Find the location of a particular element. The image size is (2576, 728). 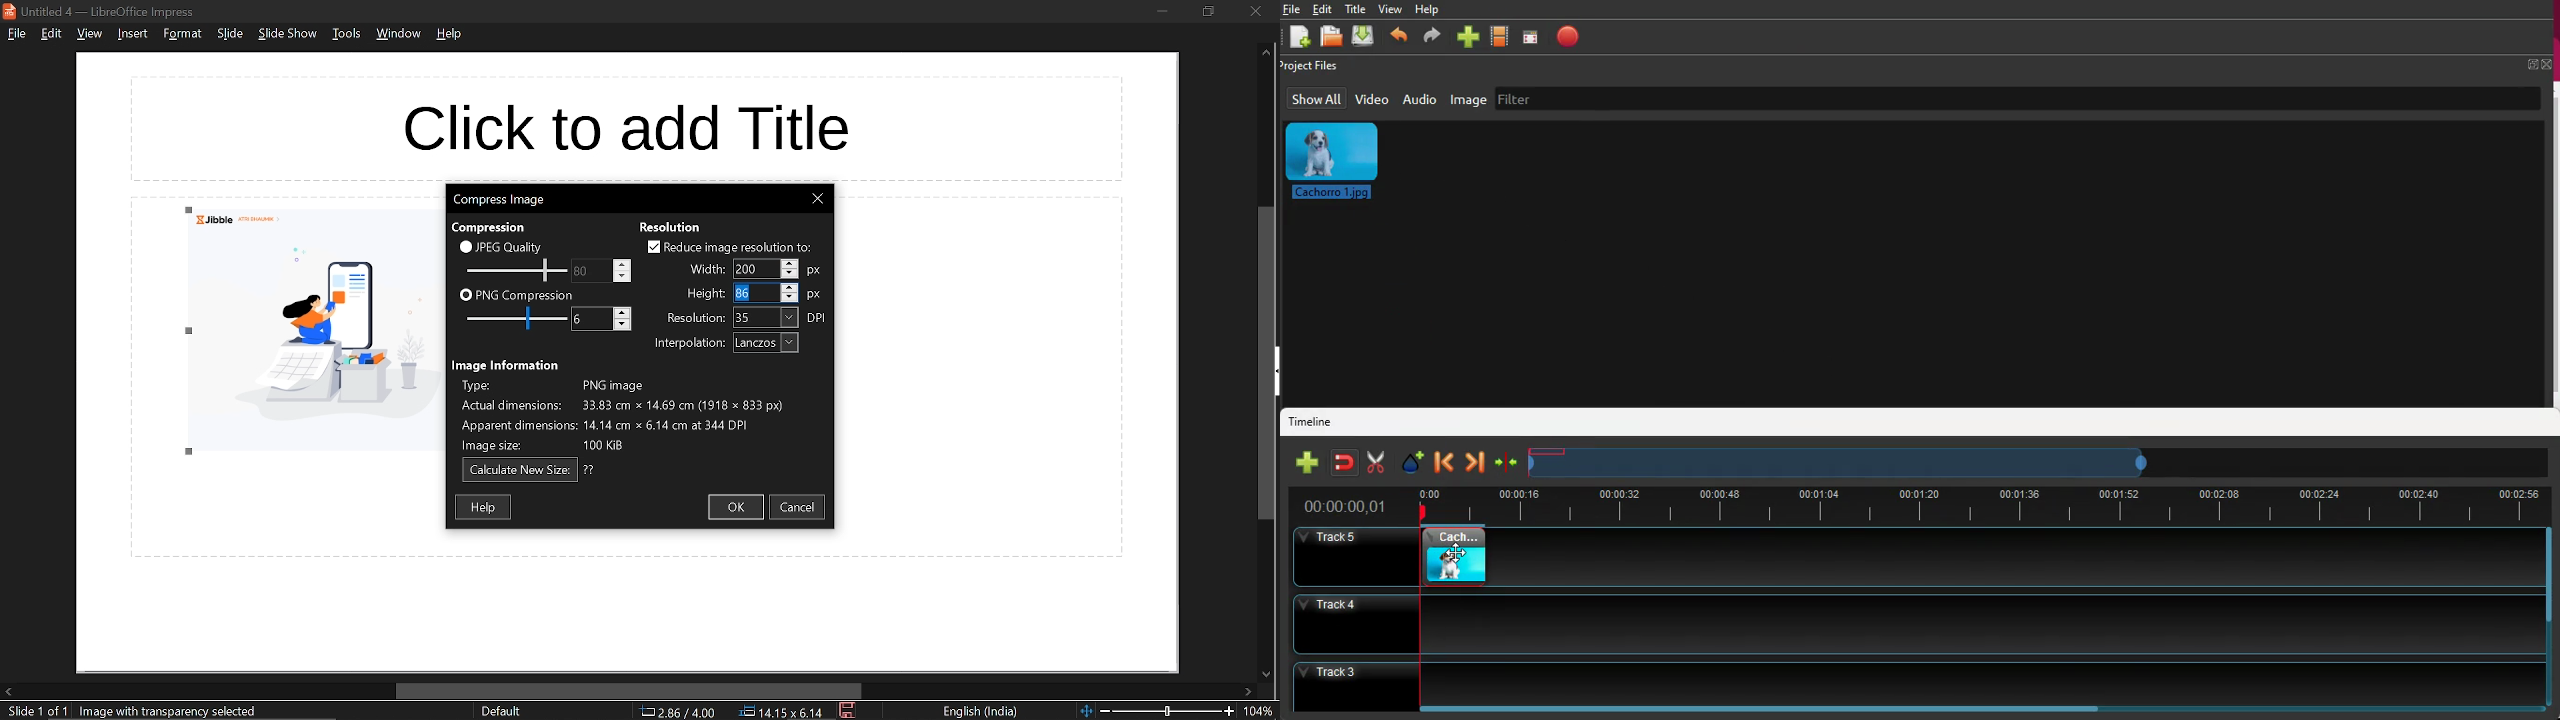

file is located at coordinates (16, 33).